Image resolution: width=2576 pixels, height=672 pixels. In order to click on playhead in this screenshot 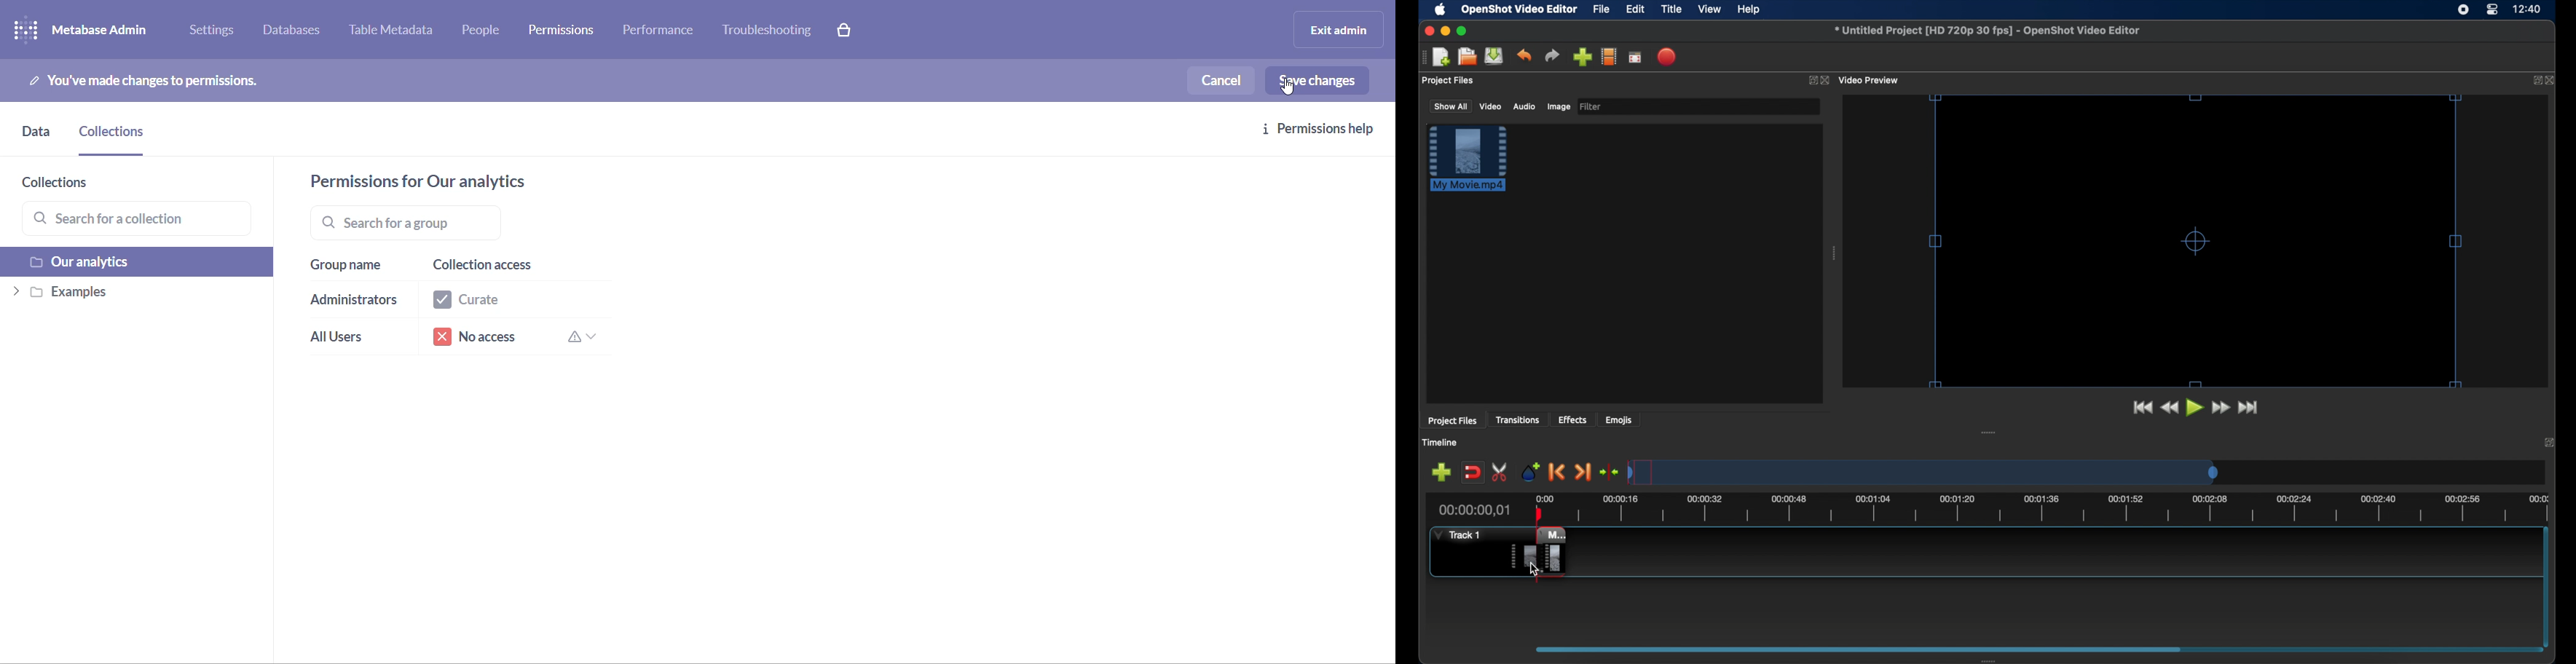, I will do `click(1538, 512)`.